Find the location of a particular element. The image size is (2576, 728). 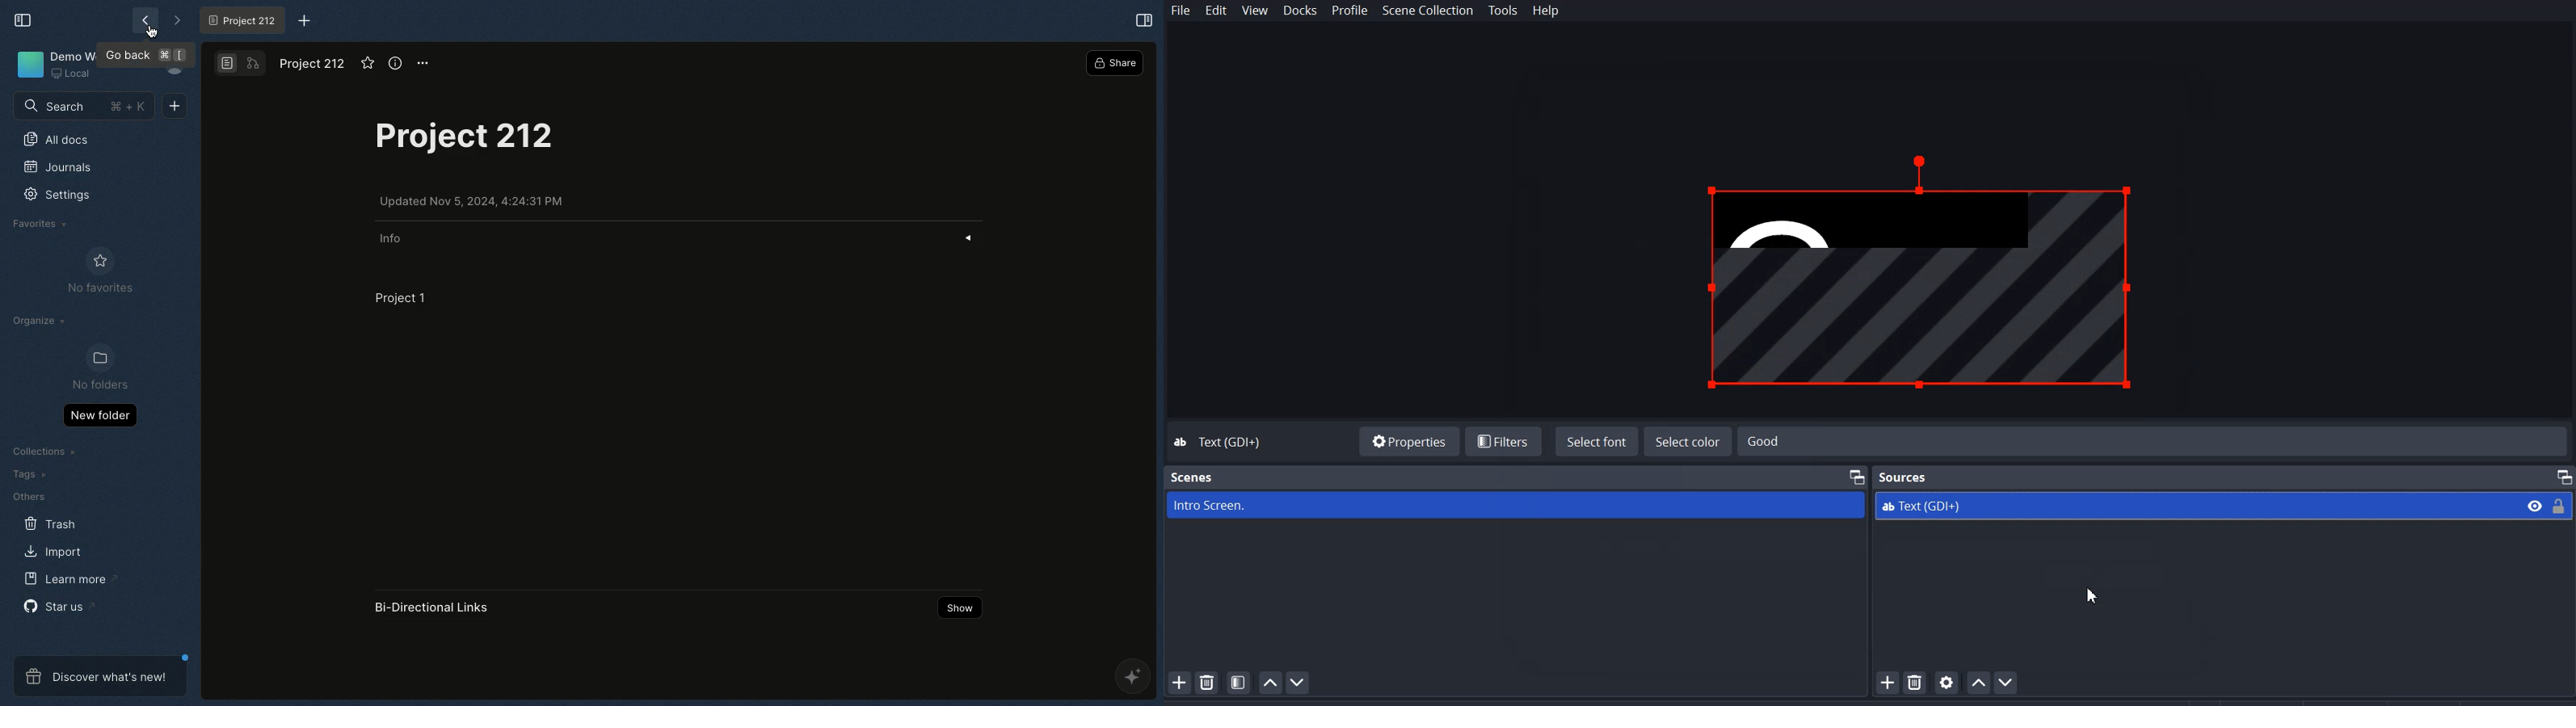

Show is located at coordinates (958, 609).